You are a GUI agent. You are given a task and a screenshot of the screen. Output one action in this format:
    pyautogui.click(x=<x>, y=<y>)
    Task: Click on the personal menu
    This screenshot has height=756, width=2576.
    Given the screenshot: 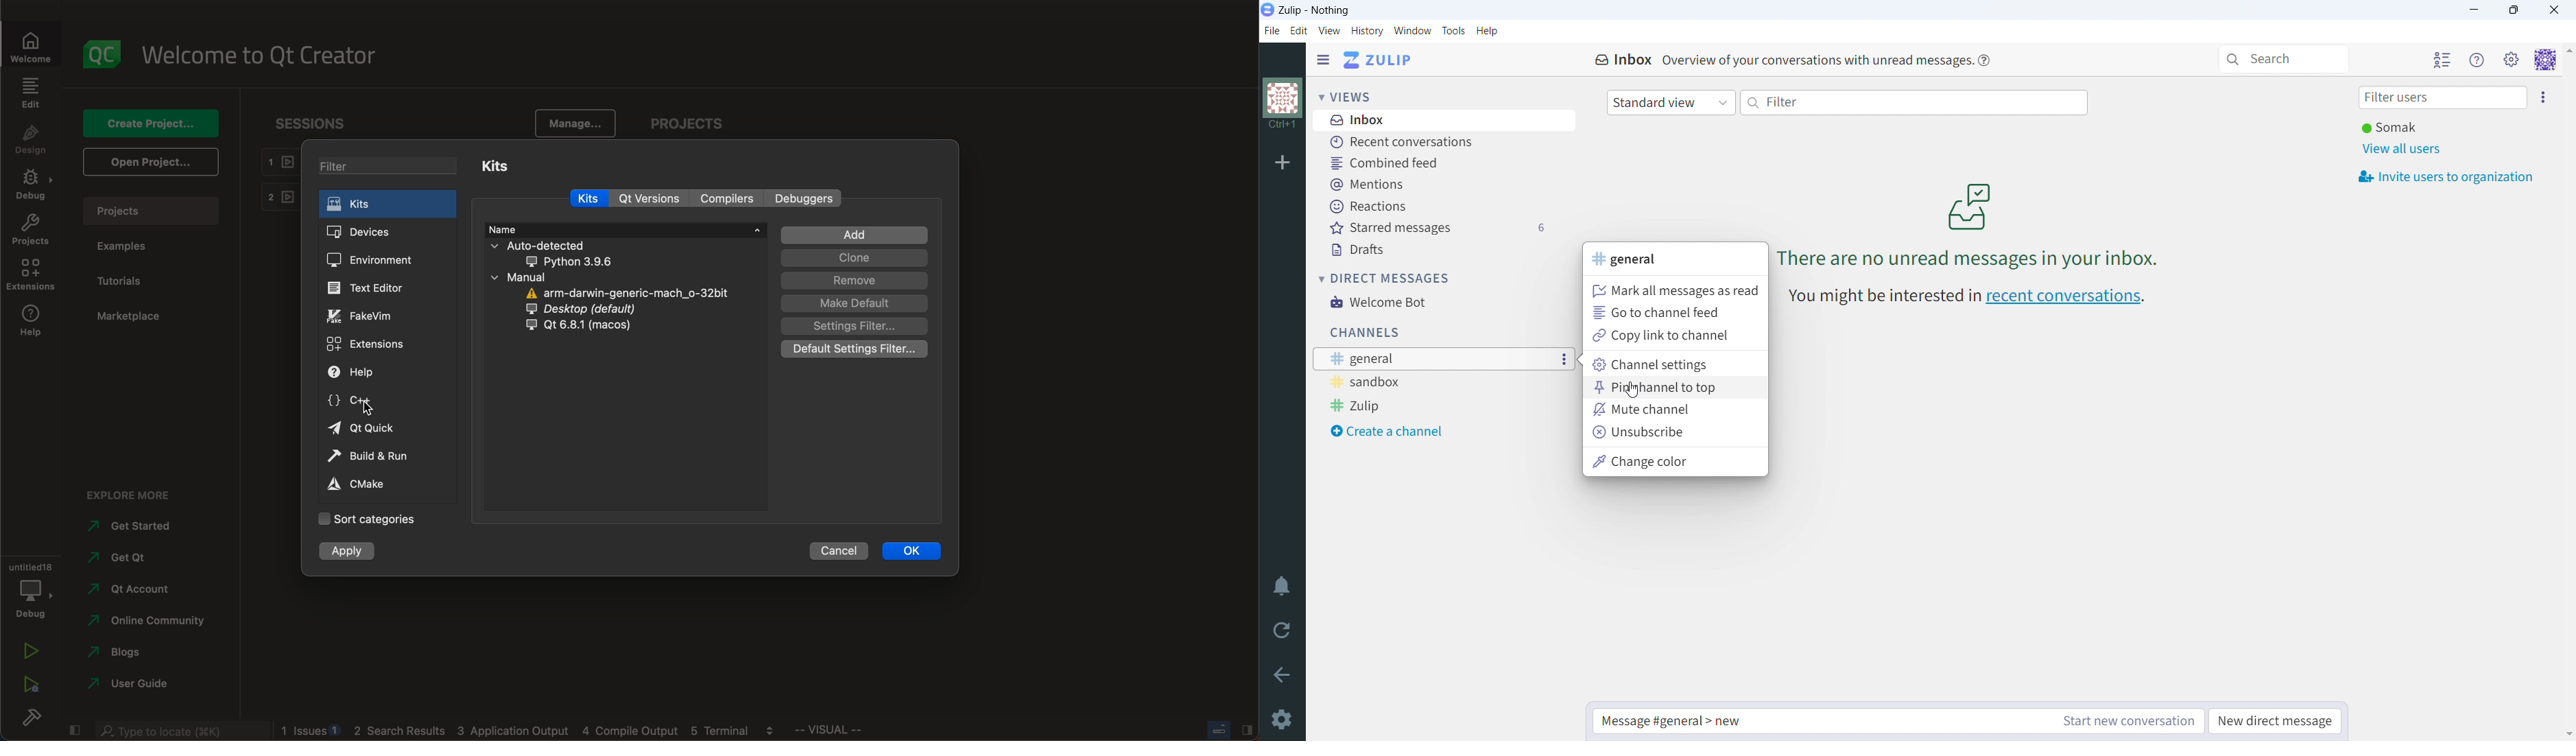 What is the action you would take?
    pyautogui.click(x=2545, y=59)
    